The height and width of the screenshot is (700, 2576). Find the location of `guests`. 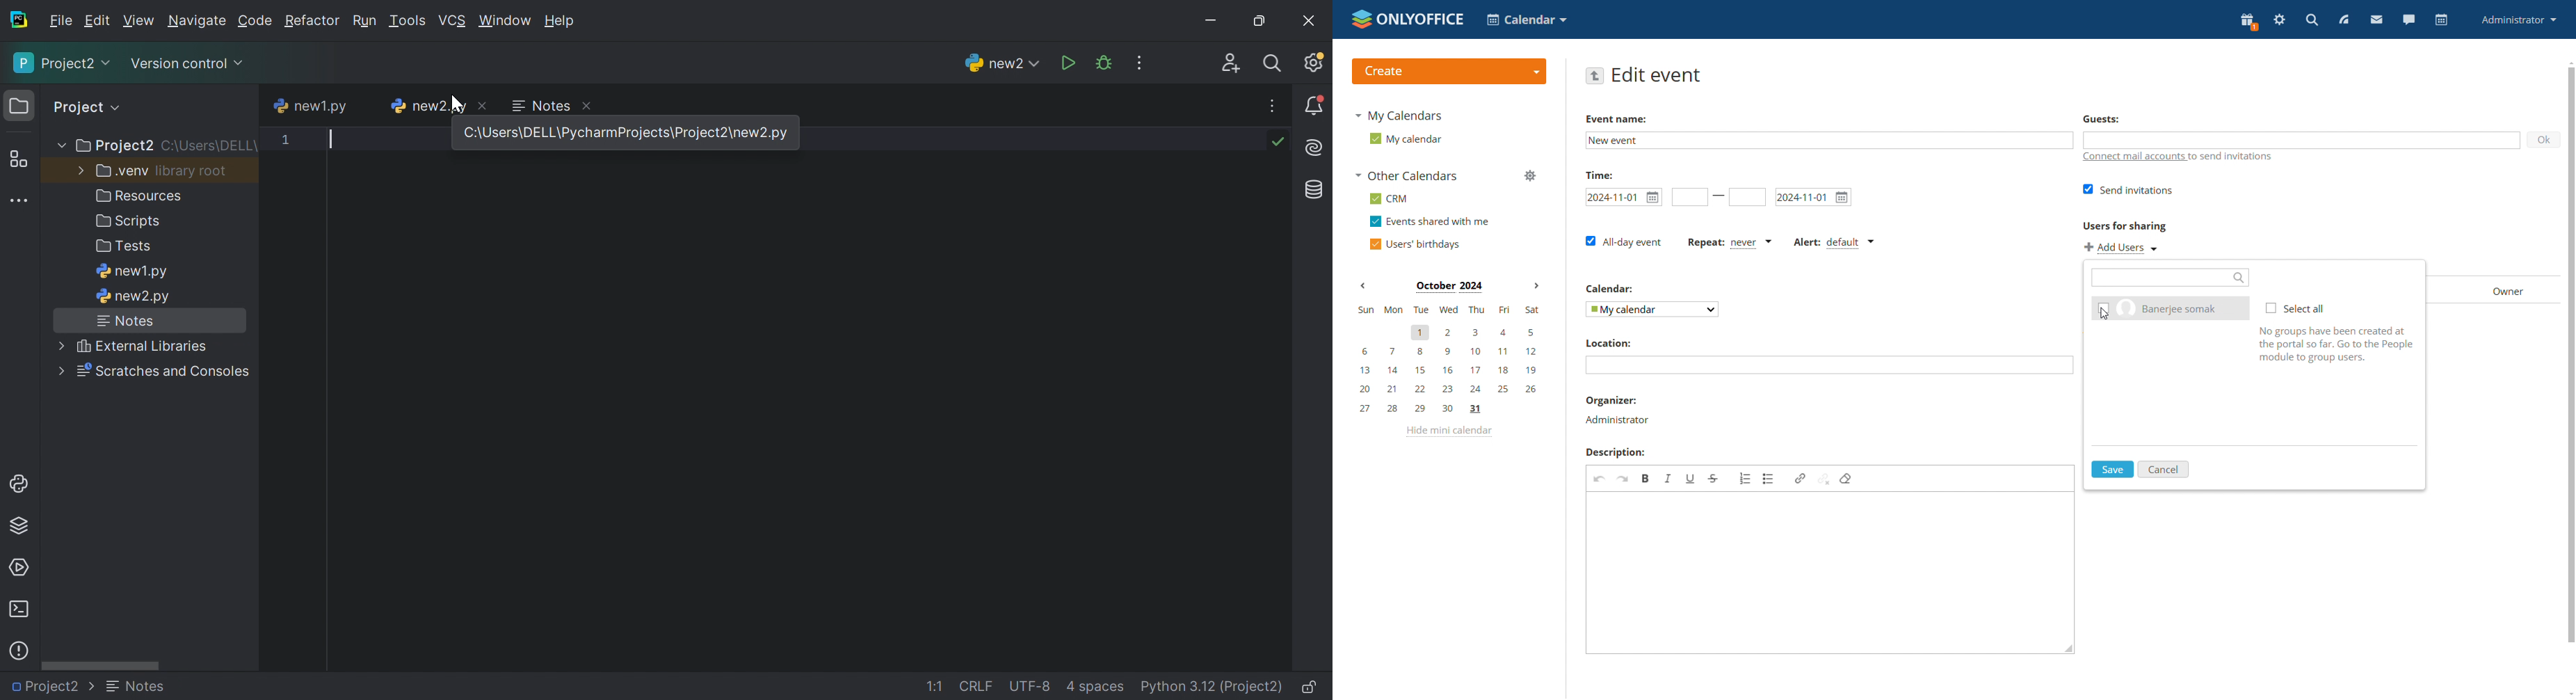

guests is located at coordinates (2302, 140).